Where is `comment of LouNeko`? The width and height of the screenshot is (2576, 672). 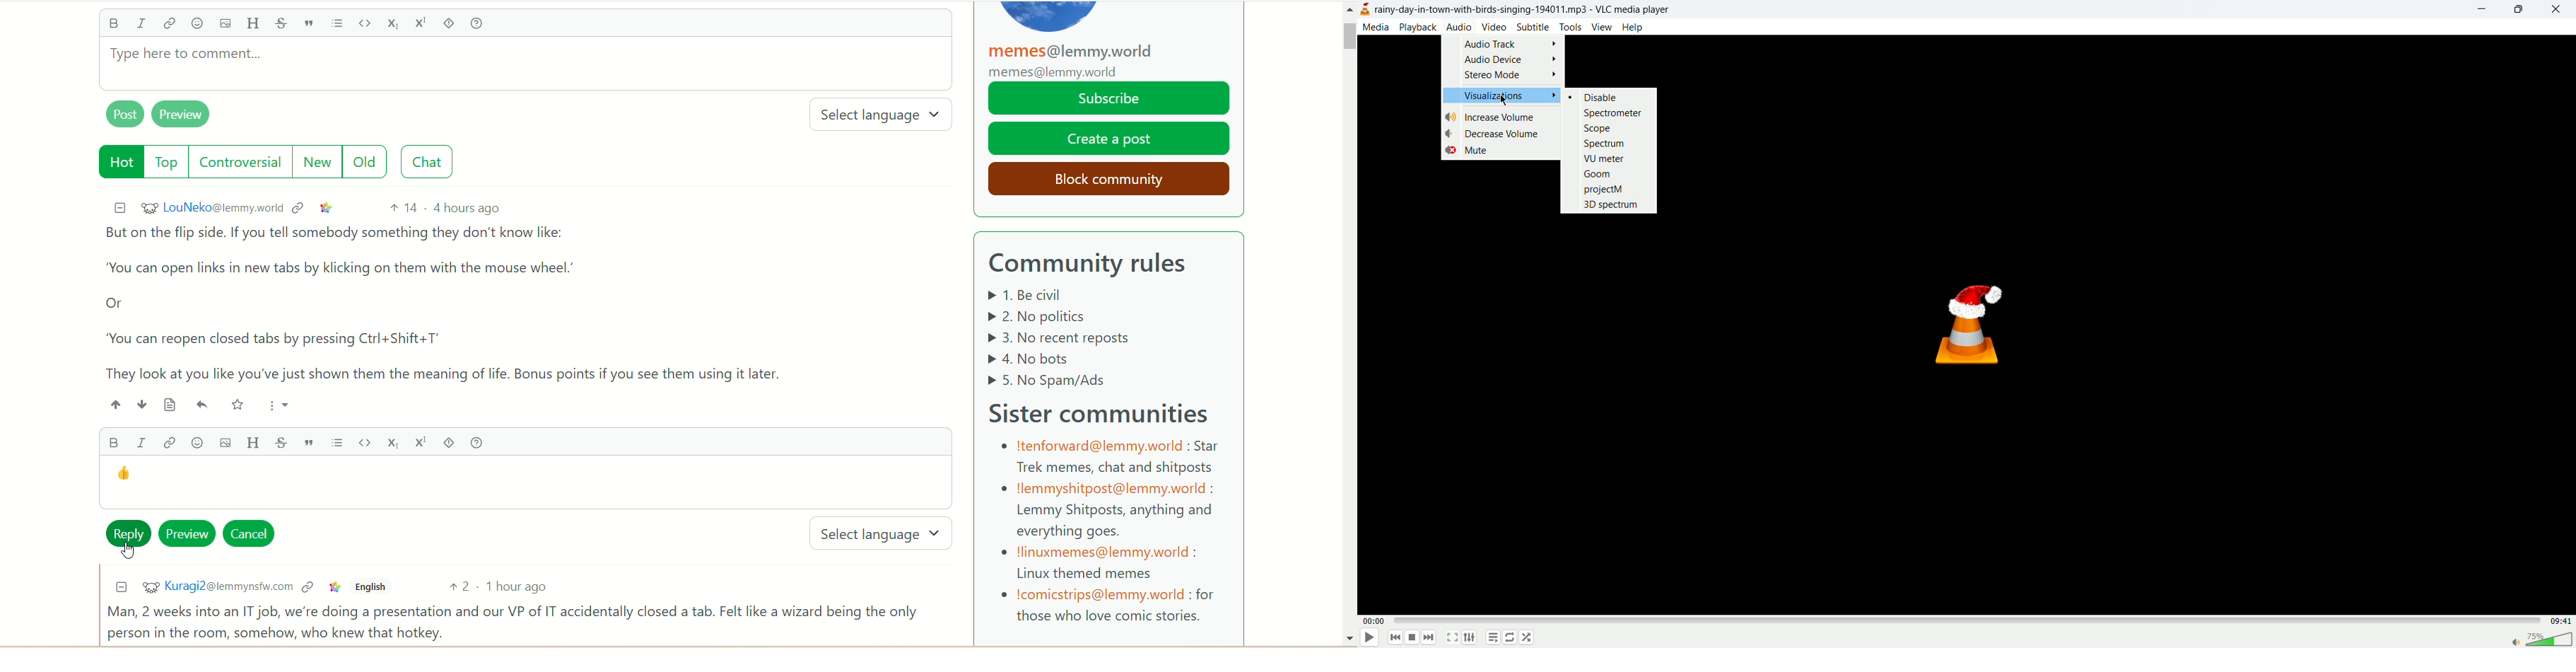
comment of LouNeko is located at coordinates (457, 303).